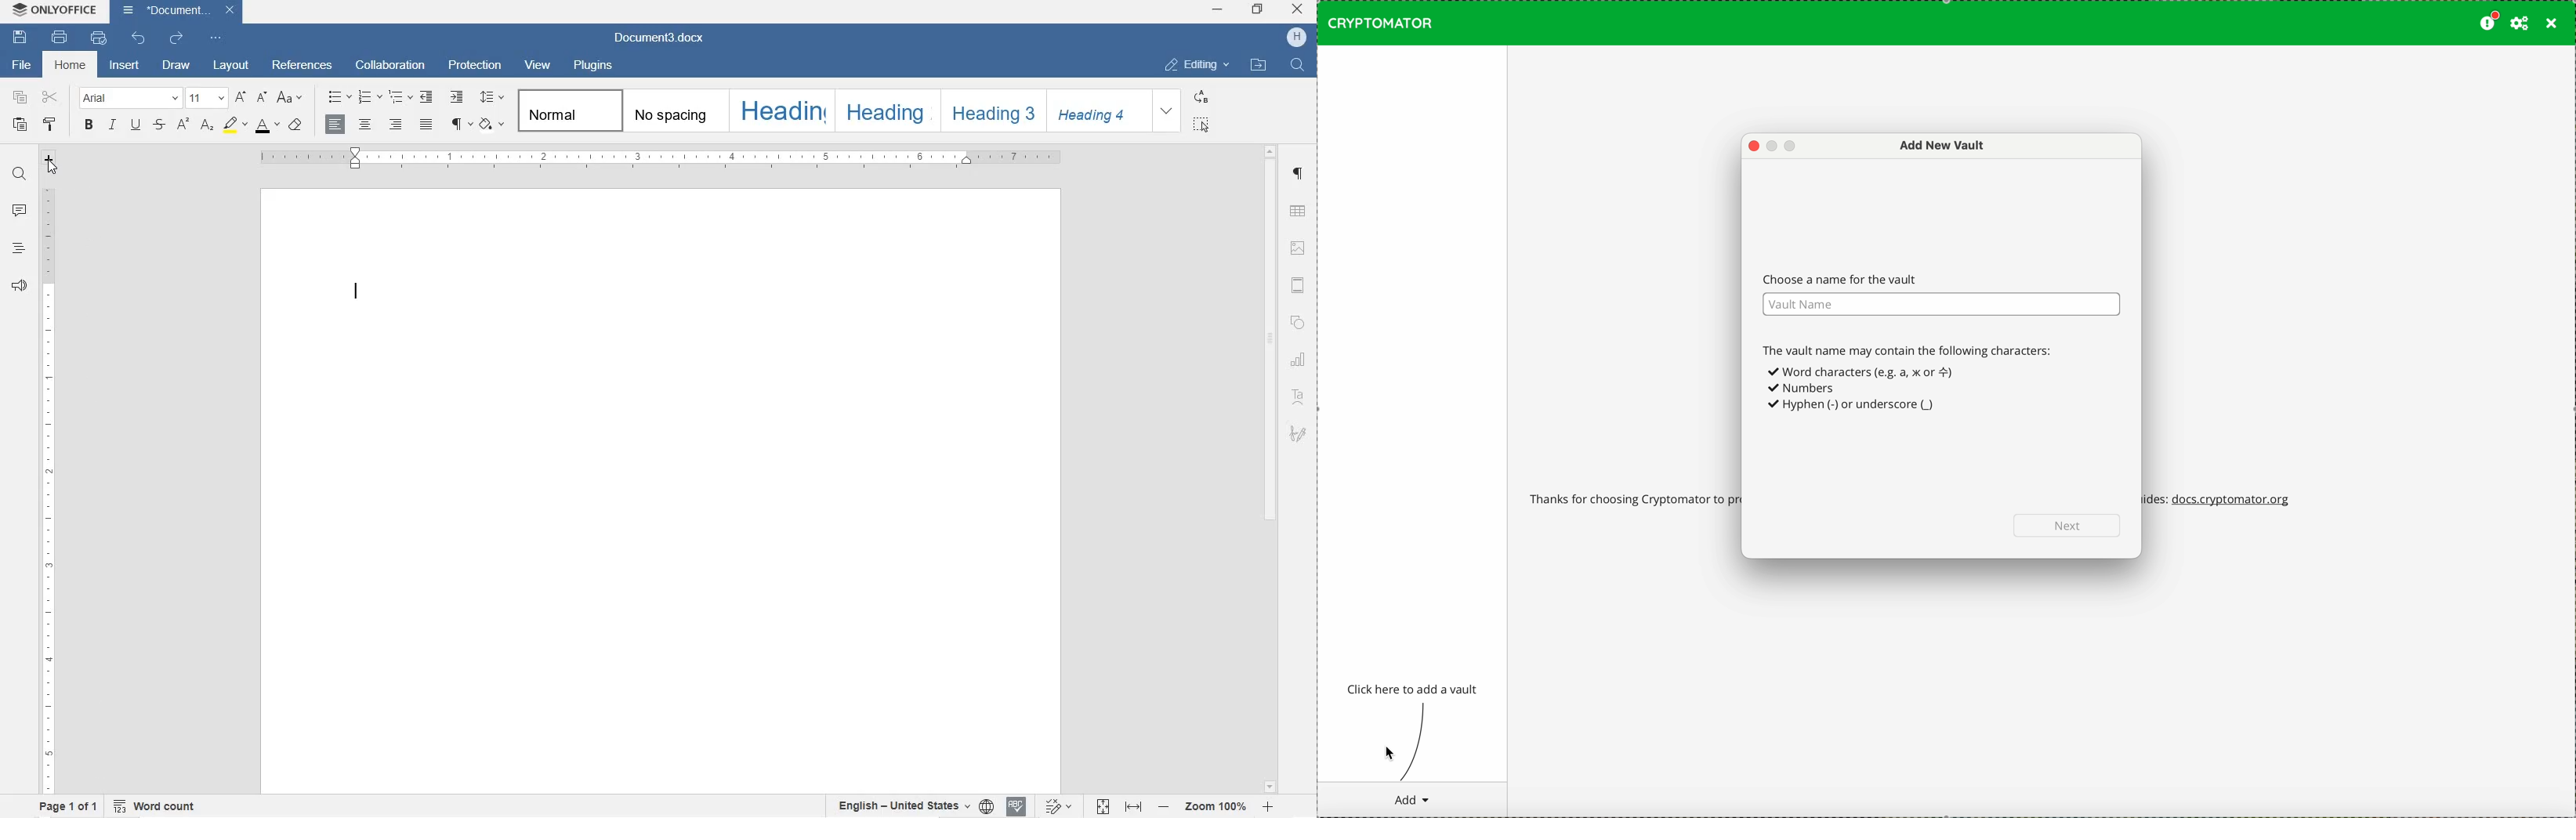 The width and height of the screenshot is (2576, 840). I want to click on REDO, so click(179, 40).